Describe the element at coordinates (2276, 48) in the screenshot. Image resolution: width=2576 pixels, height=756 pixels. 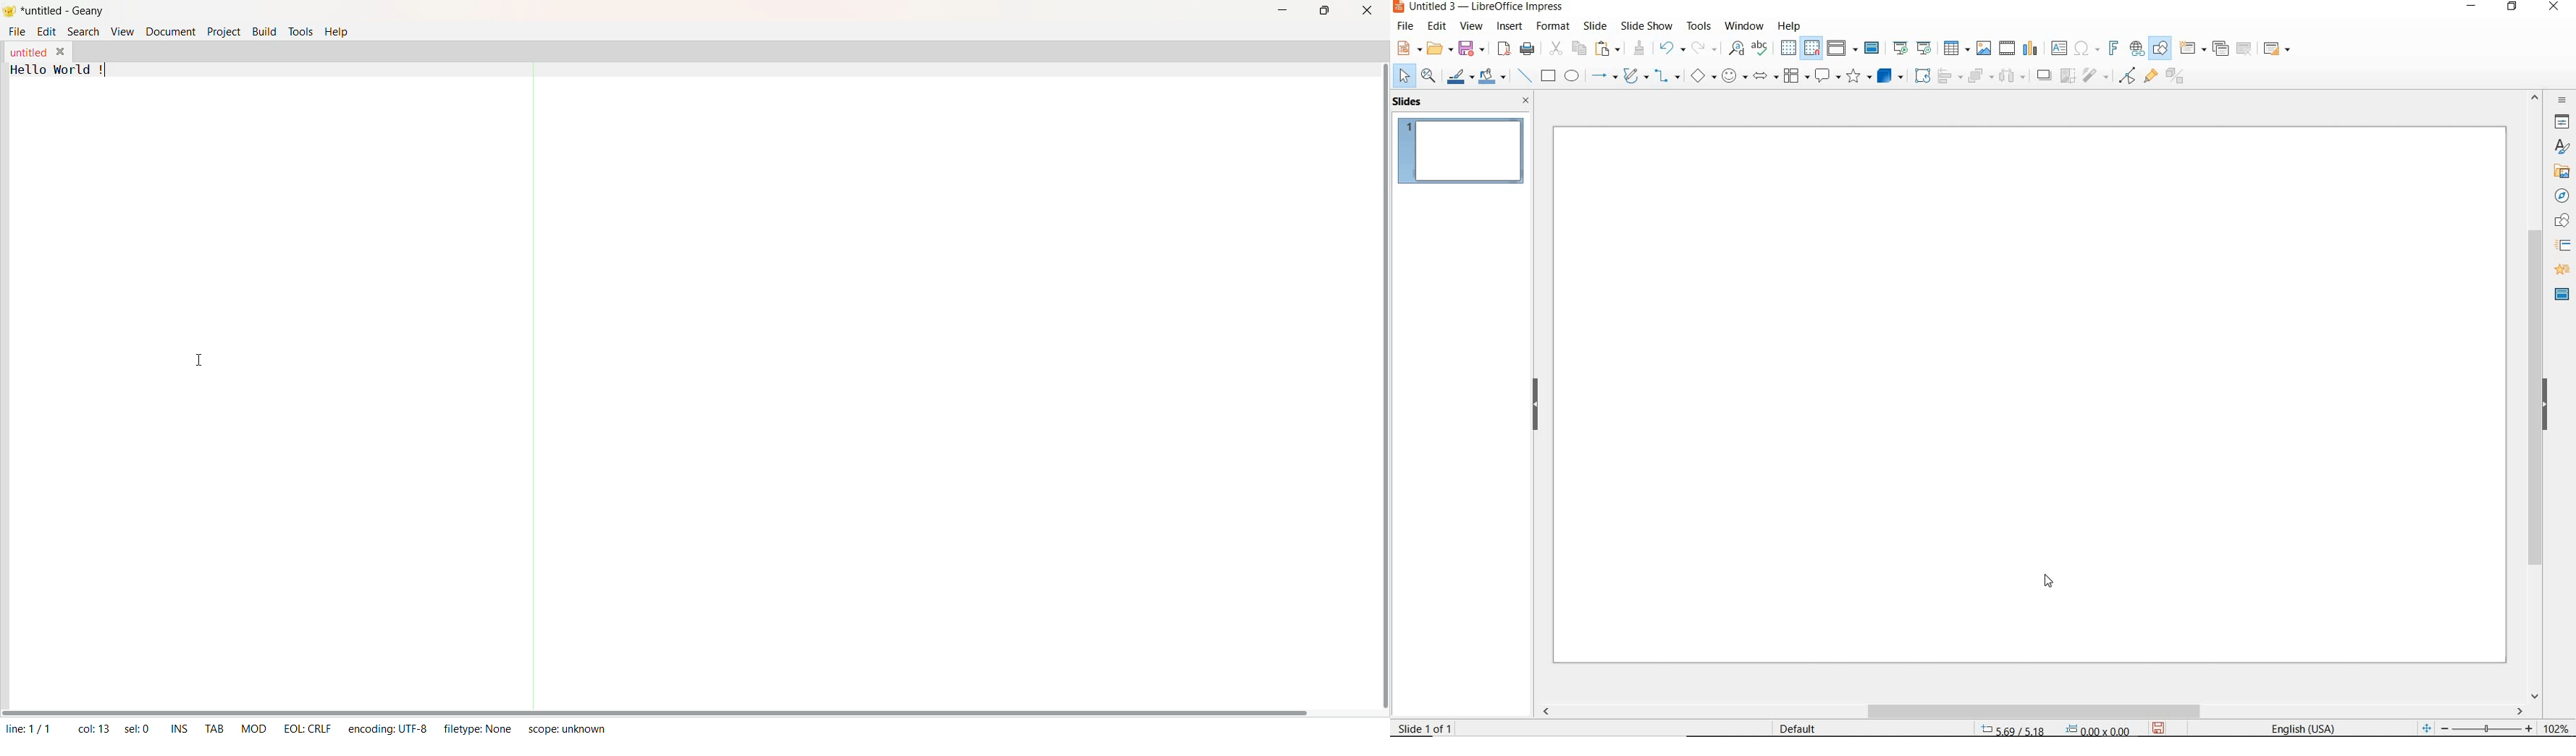
I see `SLIDE LAYOUT` at that location.